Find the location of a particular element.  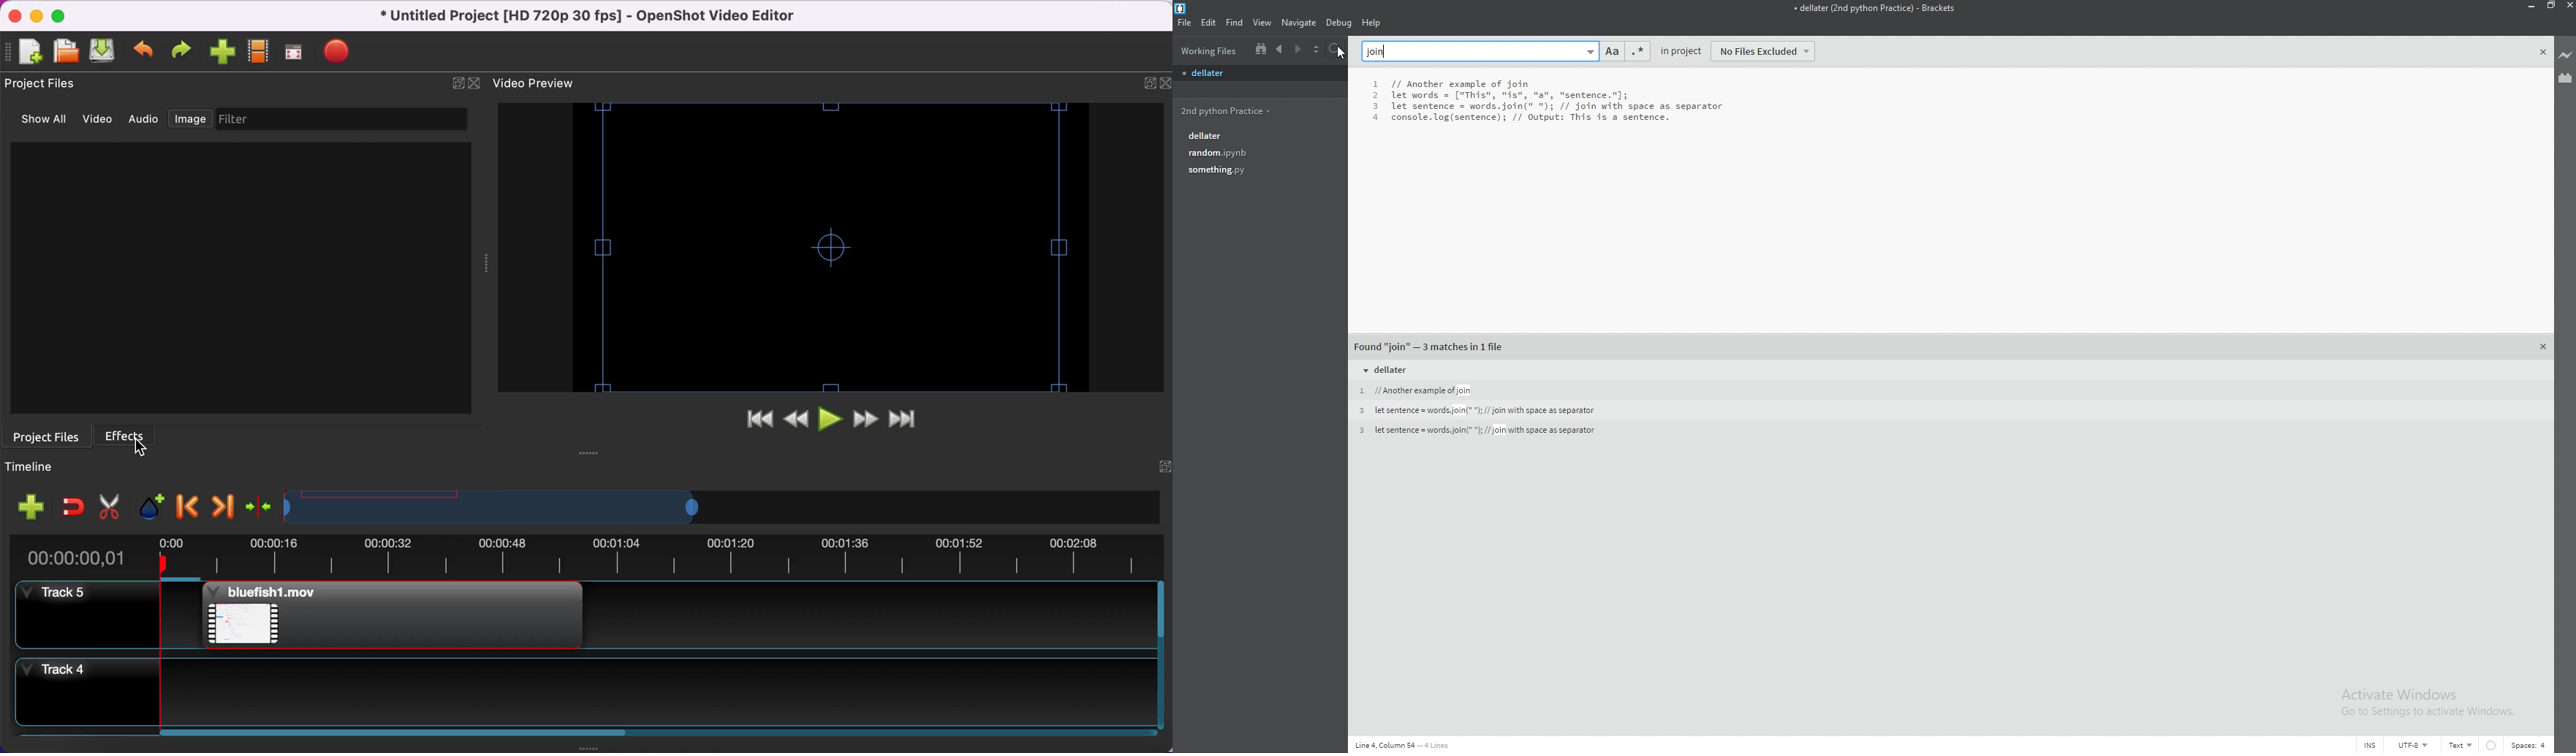

live preview is located at coordinates (2566, 53).